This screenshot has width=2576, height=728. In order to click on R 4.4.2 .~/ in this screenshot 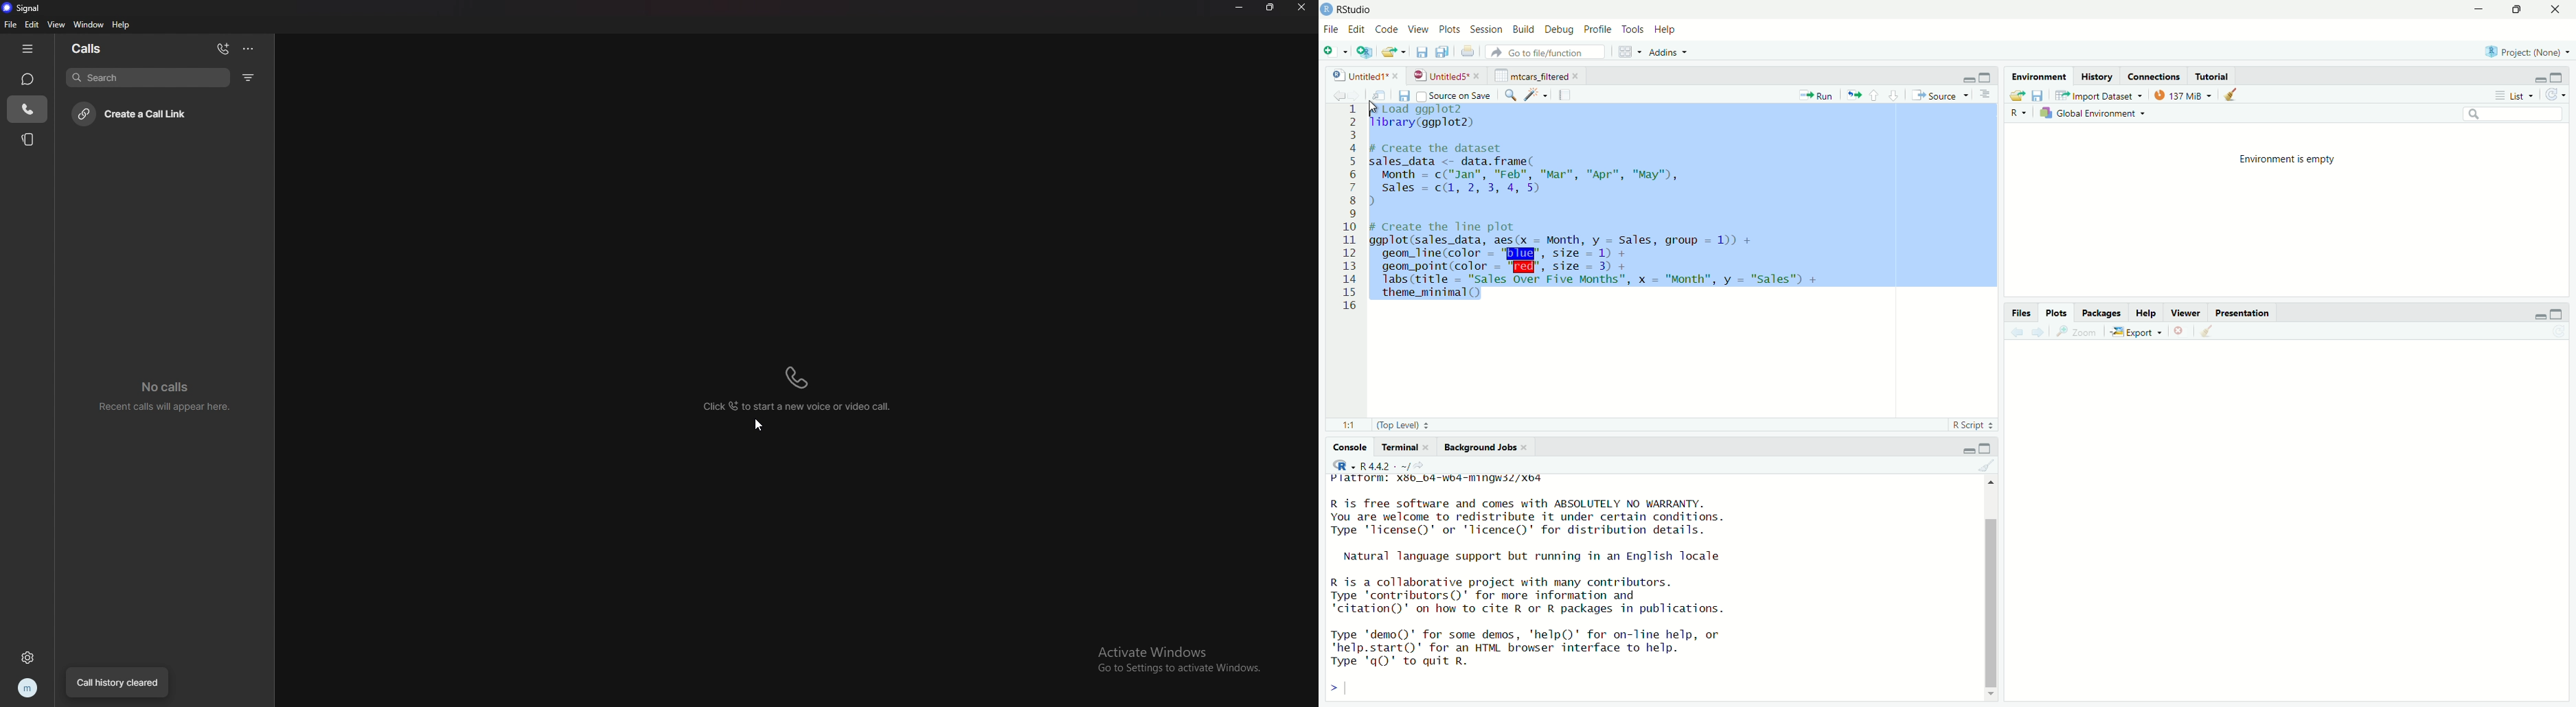, I will do `click(1385, 466)`.